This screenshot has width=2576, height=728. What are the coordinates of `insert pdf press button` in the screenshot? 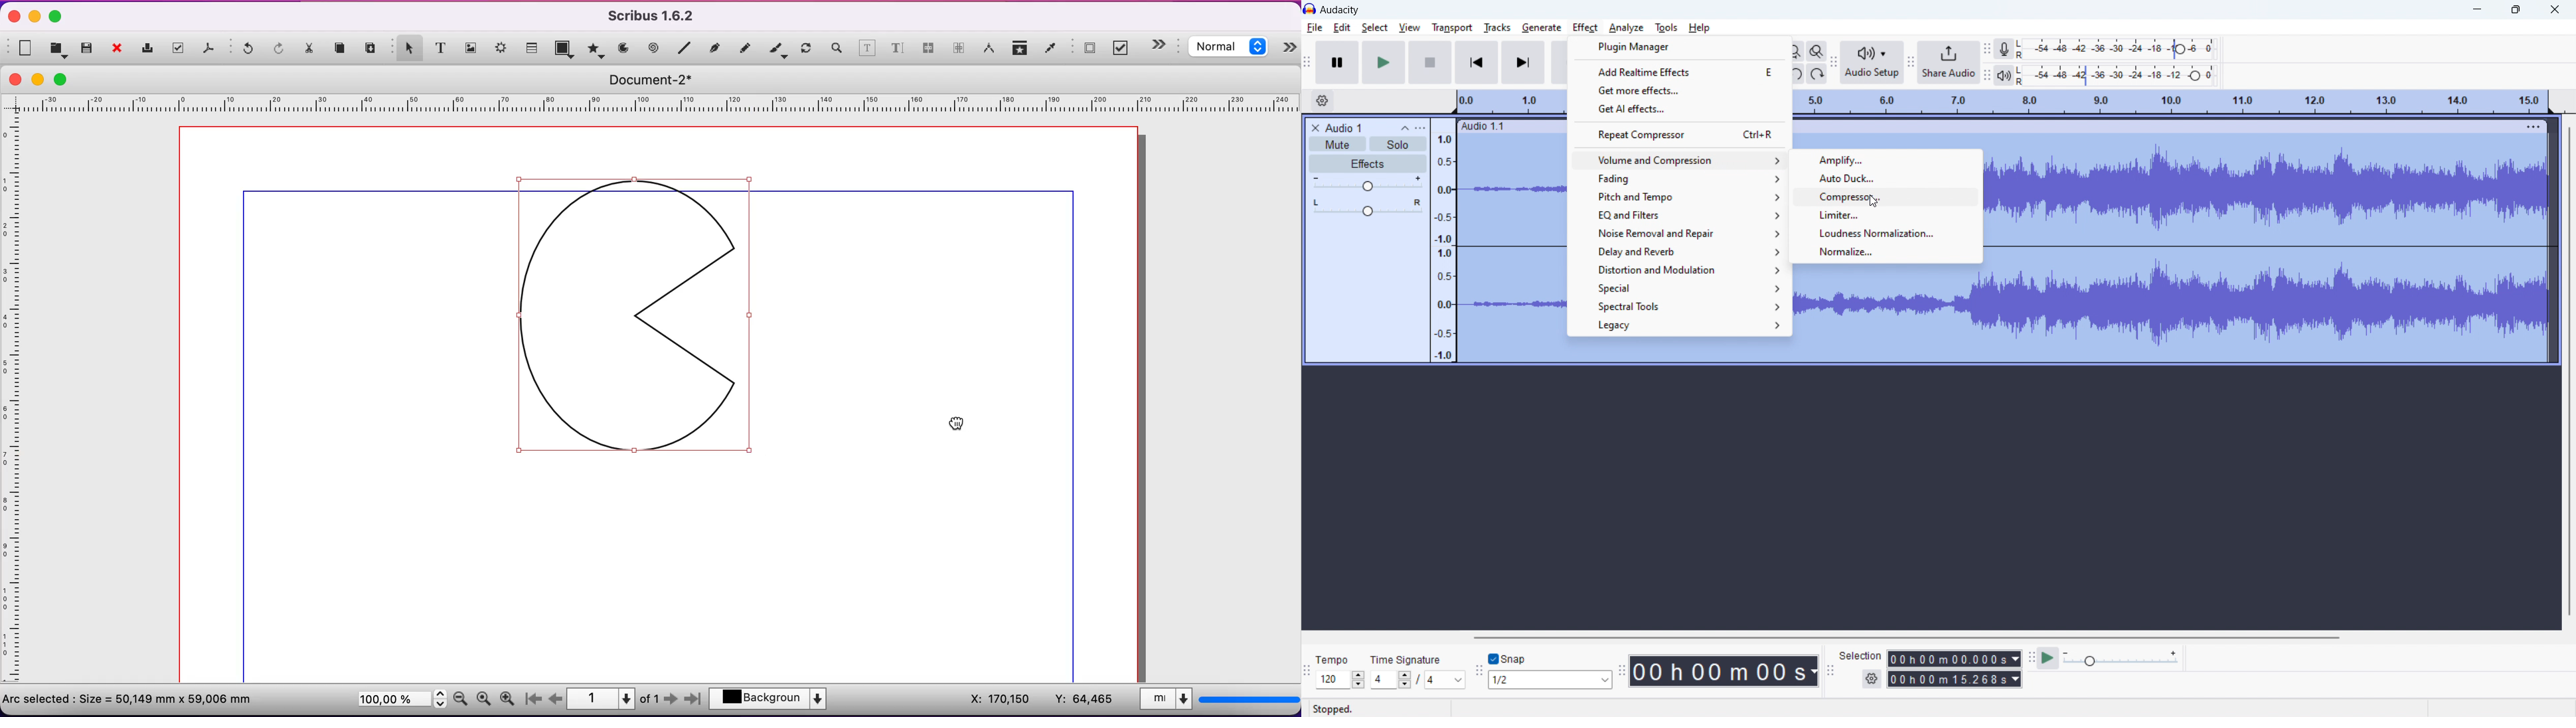 It's located at (1086, 49).